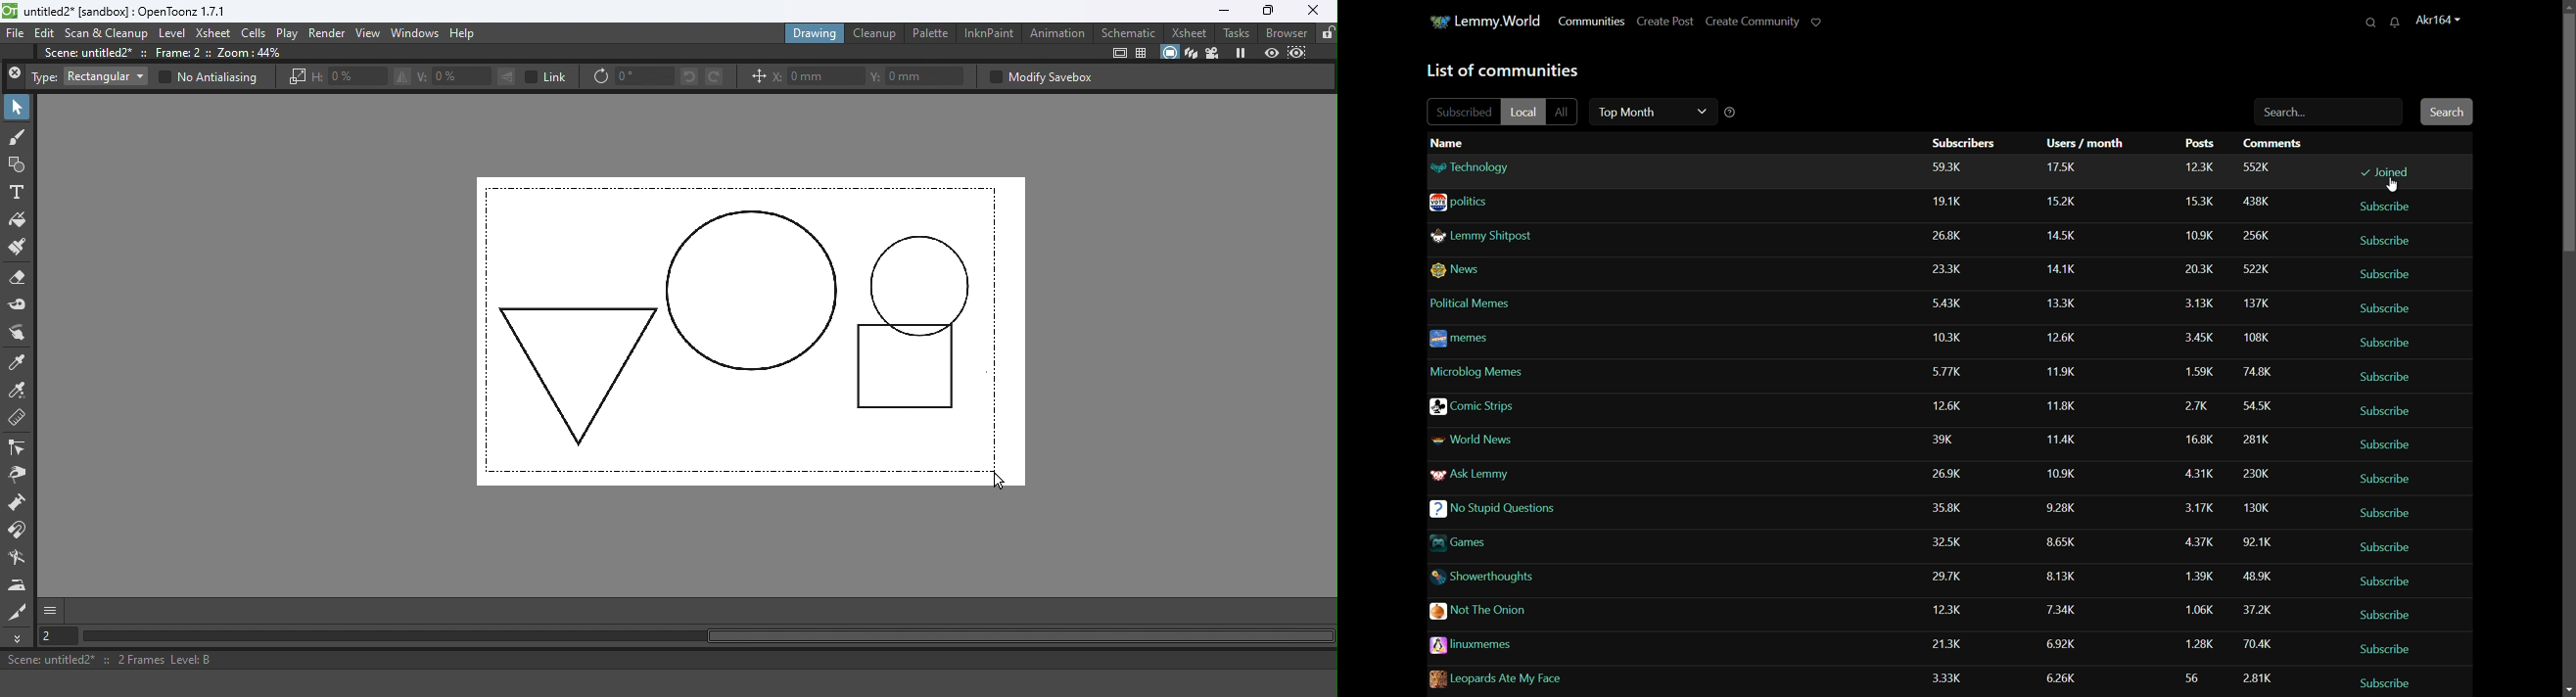  What do you see at coordinates (1236, 32) in the screenshot?
I see `Tasks` at bounding box center [1236, 32].